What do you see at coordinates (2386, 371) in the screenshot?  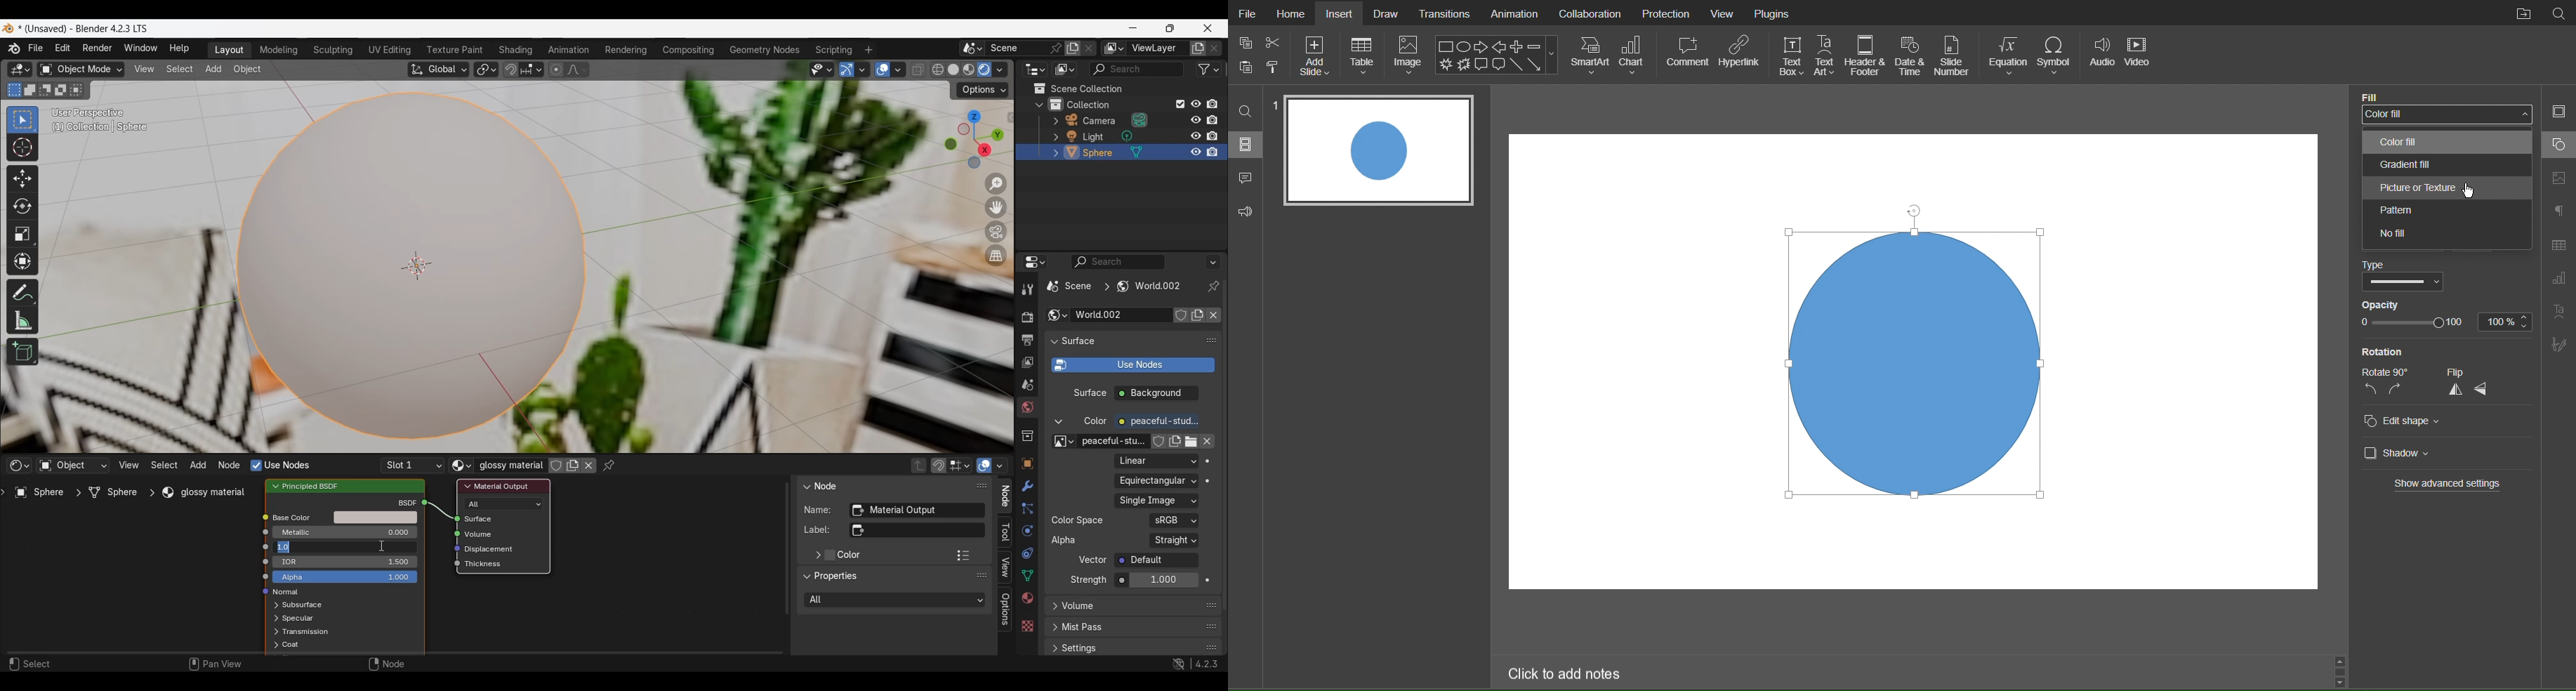 I see `` at bounding box center [2386, 371].